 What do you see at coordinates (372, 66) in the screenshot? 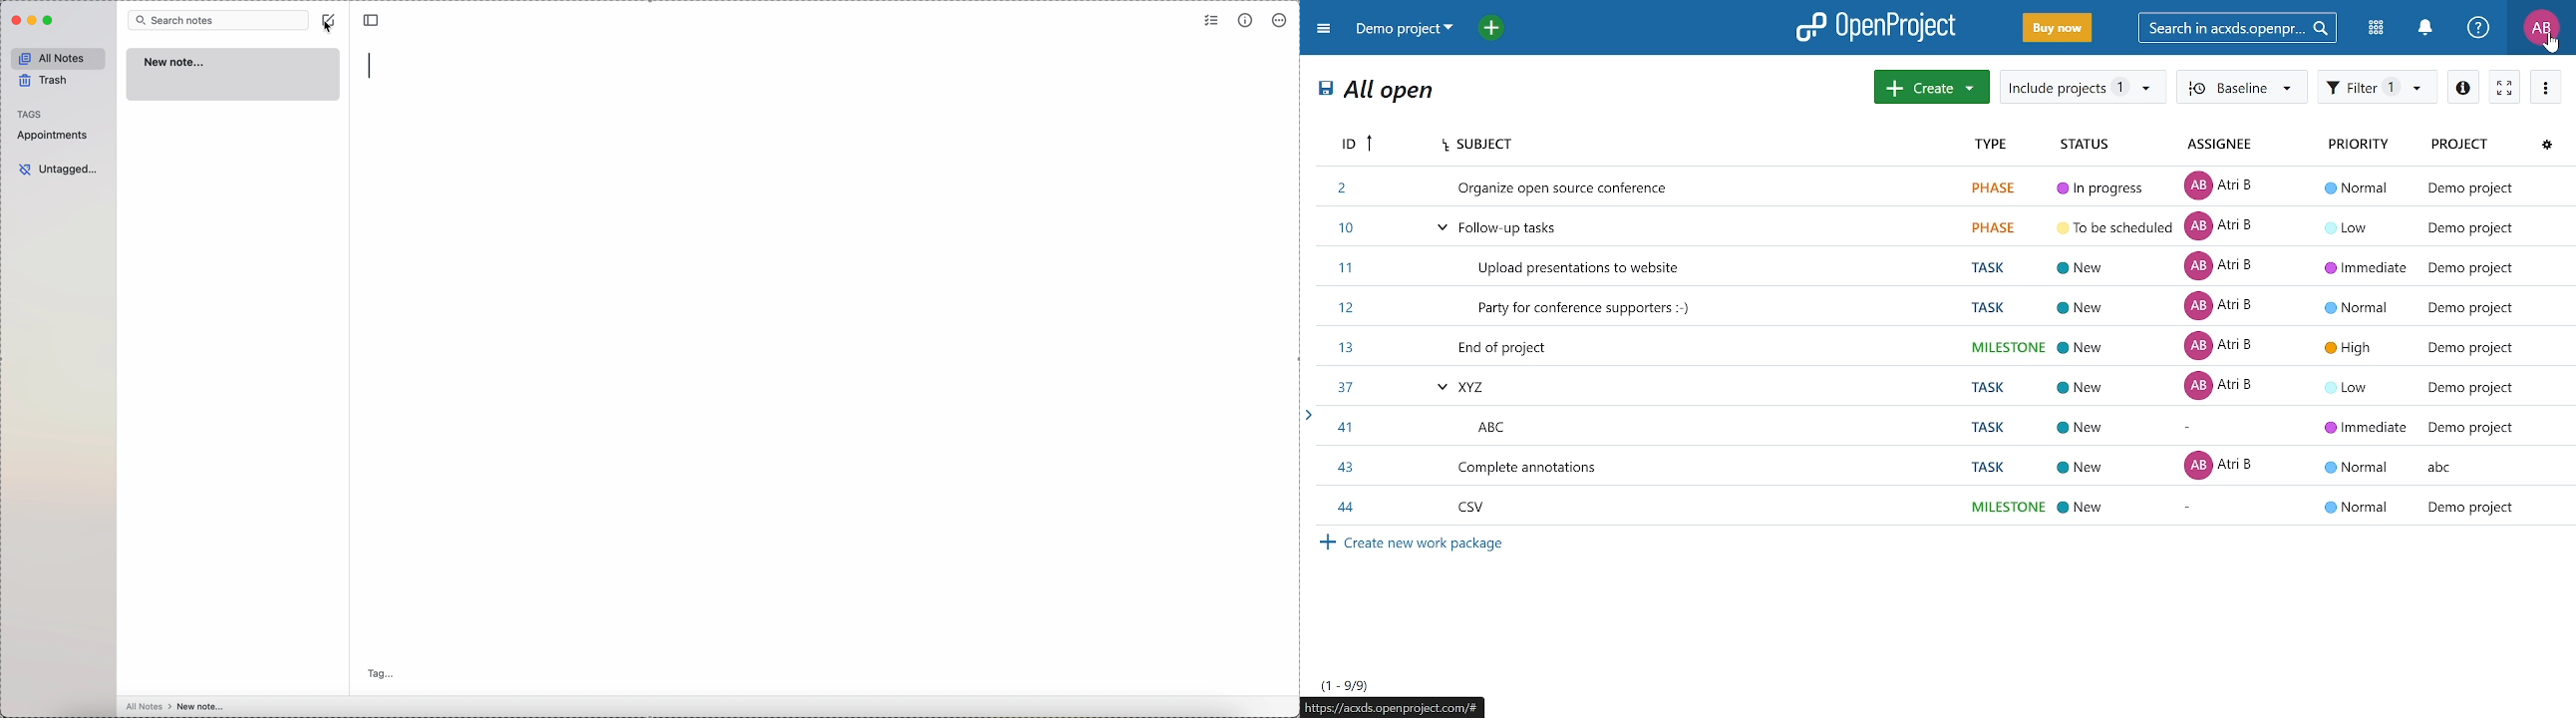
I see `type` at bounding box center [372, 66].